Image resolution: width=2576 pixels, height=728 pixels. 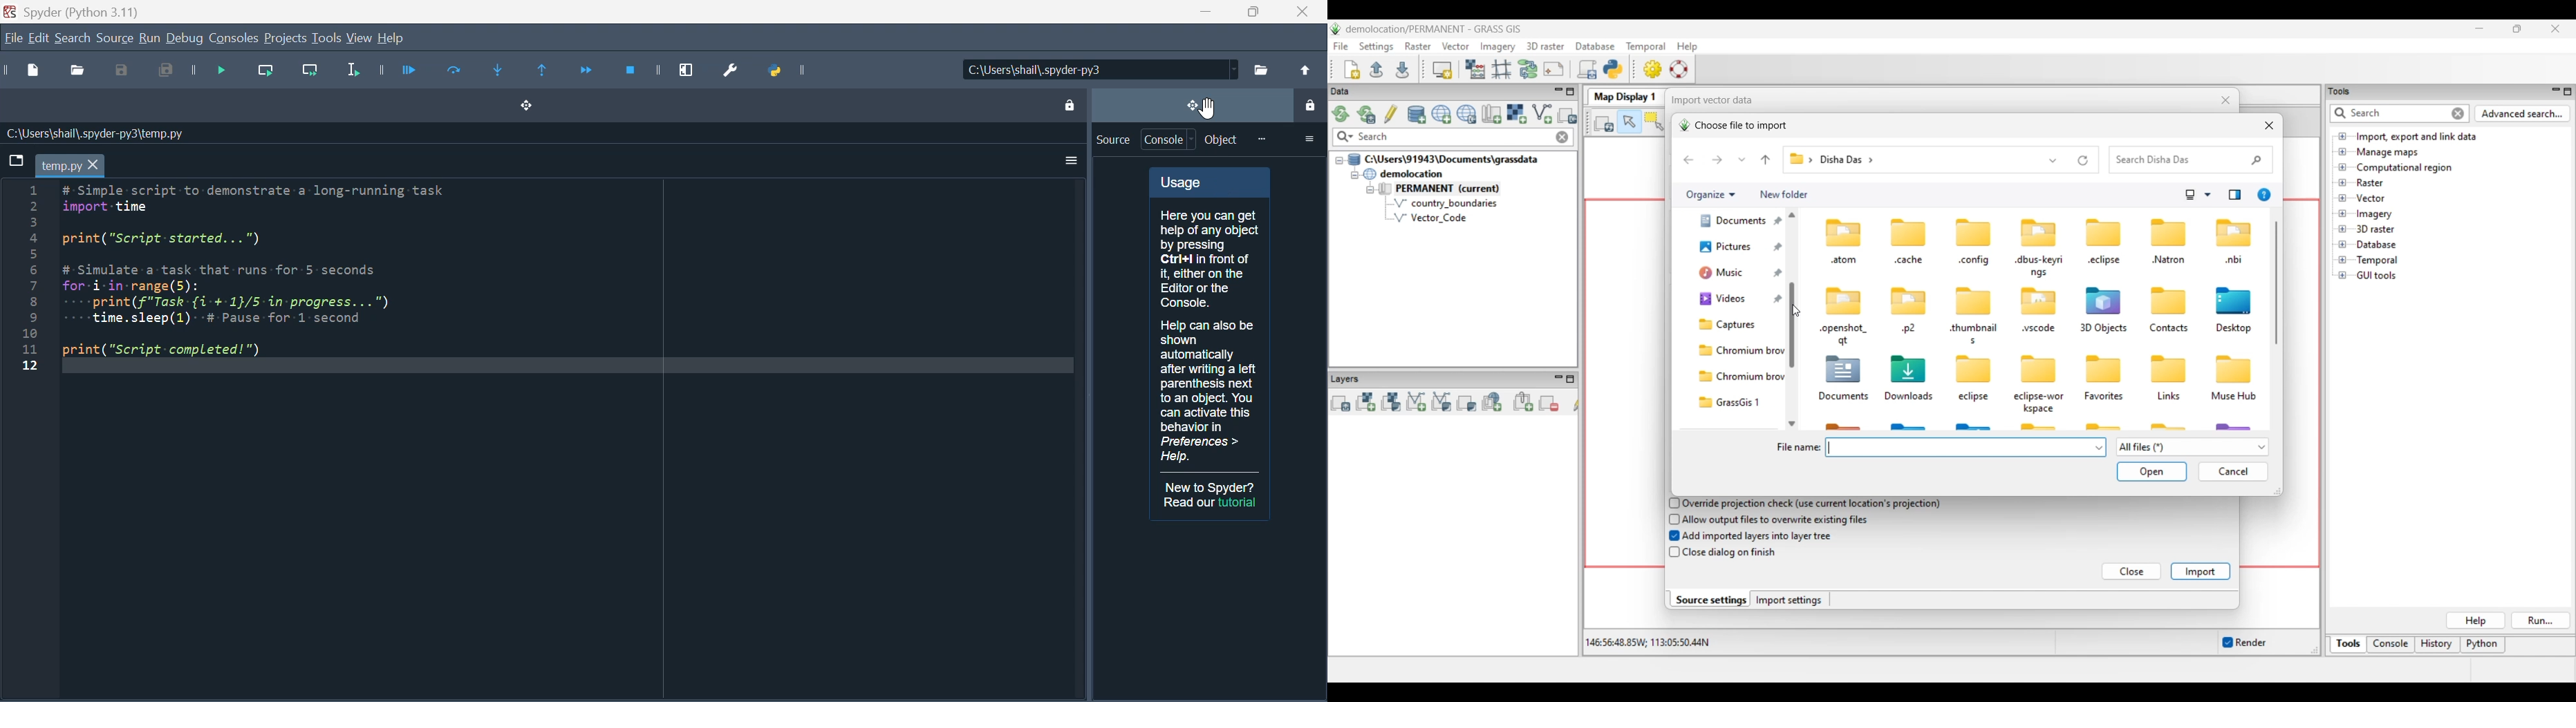 What do you see at coordinates (1417, 115) in the screenshot?
I see `Add existing or create new database` at bounding box center [1417, 115].